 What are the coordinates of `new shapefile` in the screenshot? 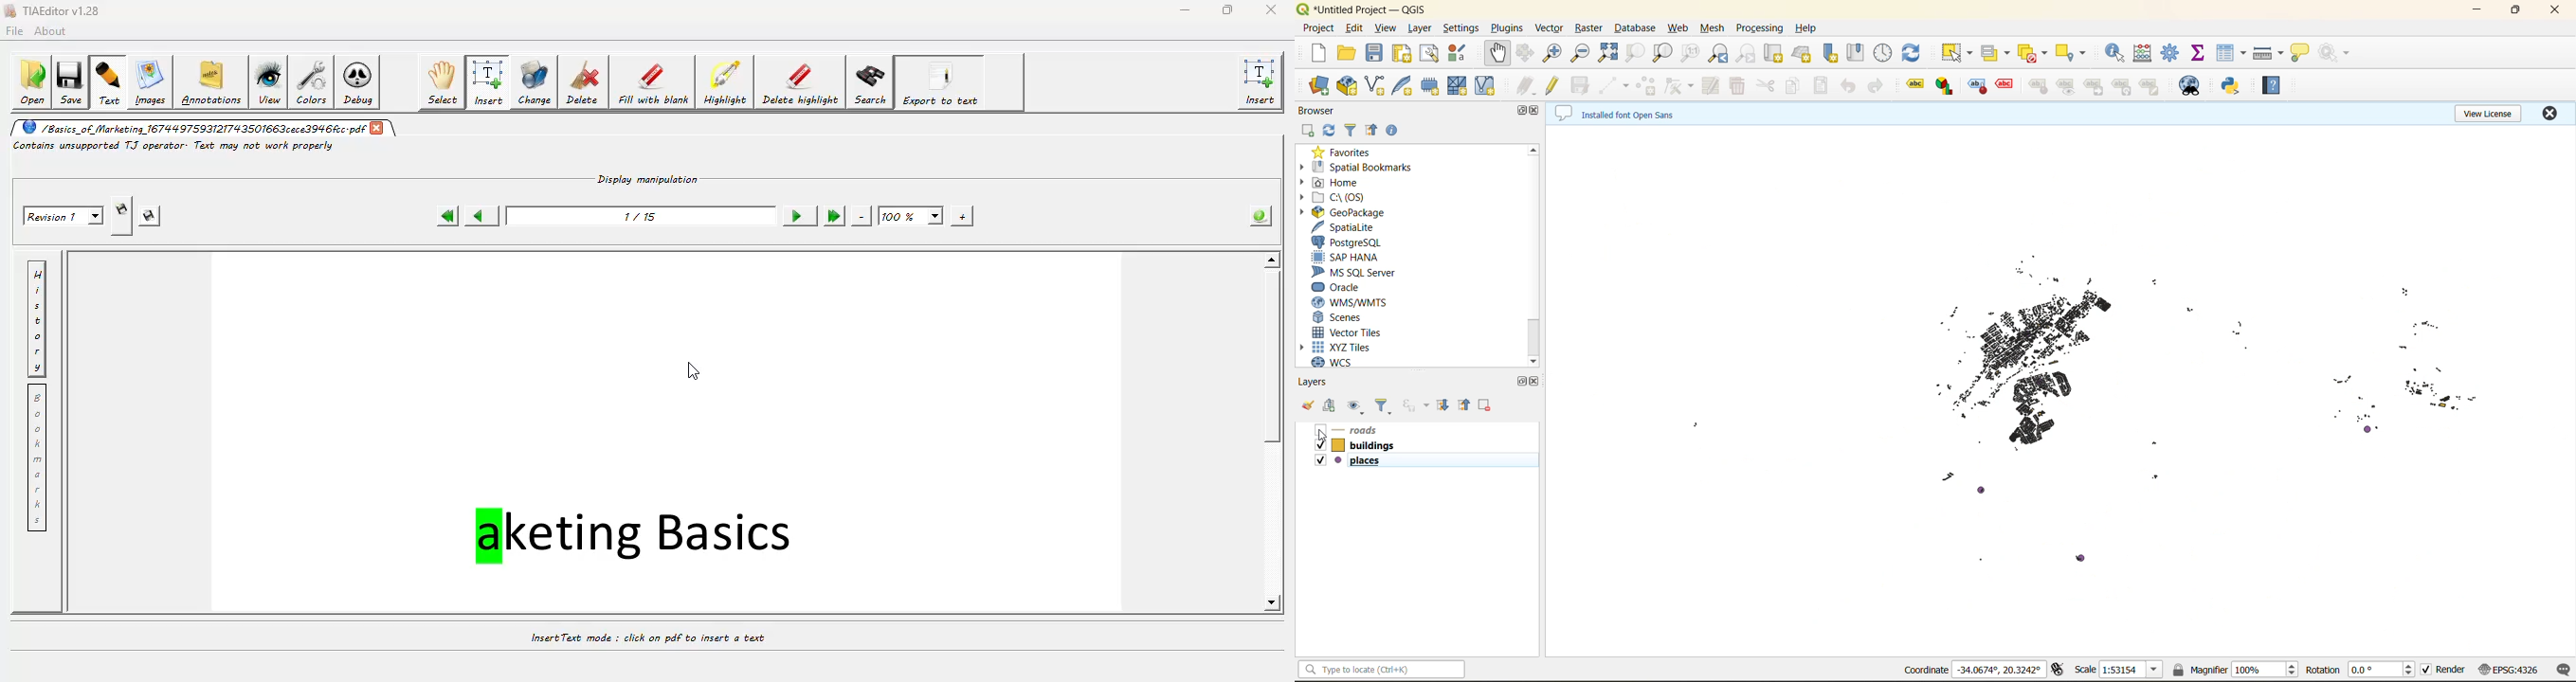 It's located at (1375, 86).